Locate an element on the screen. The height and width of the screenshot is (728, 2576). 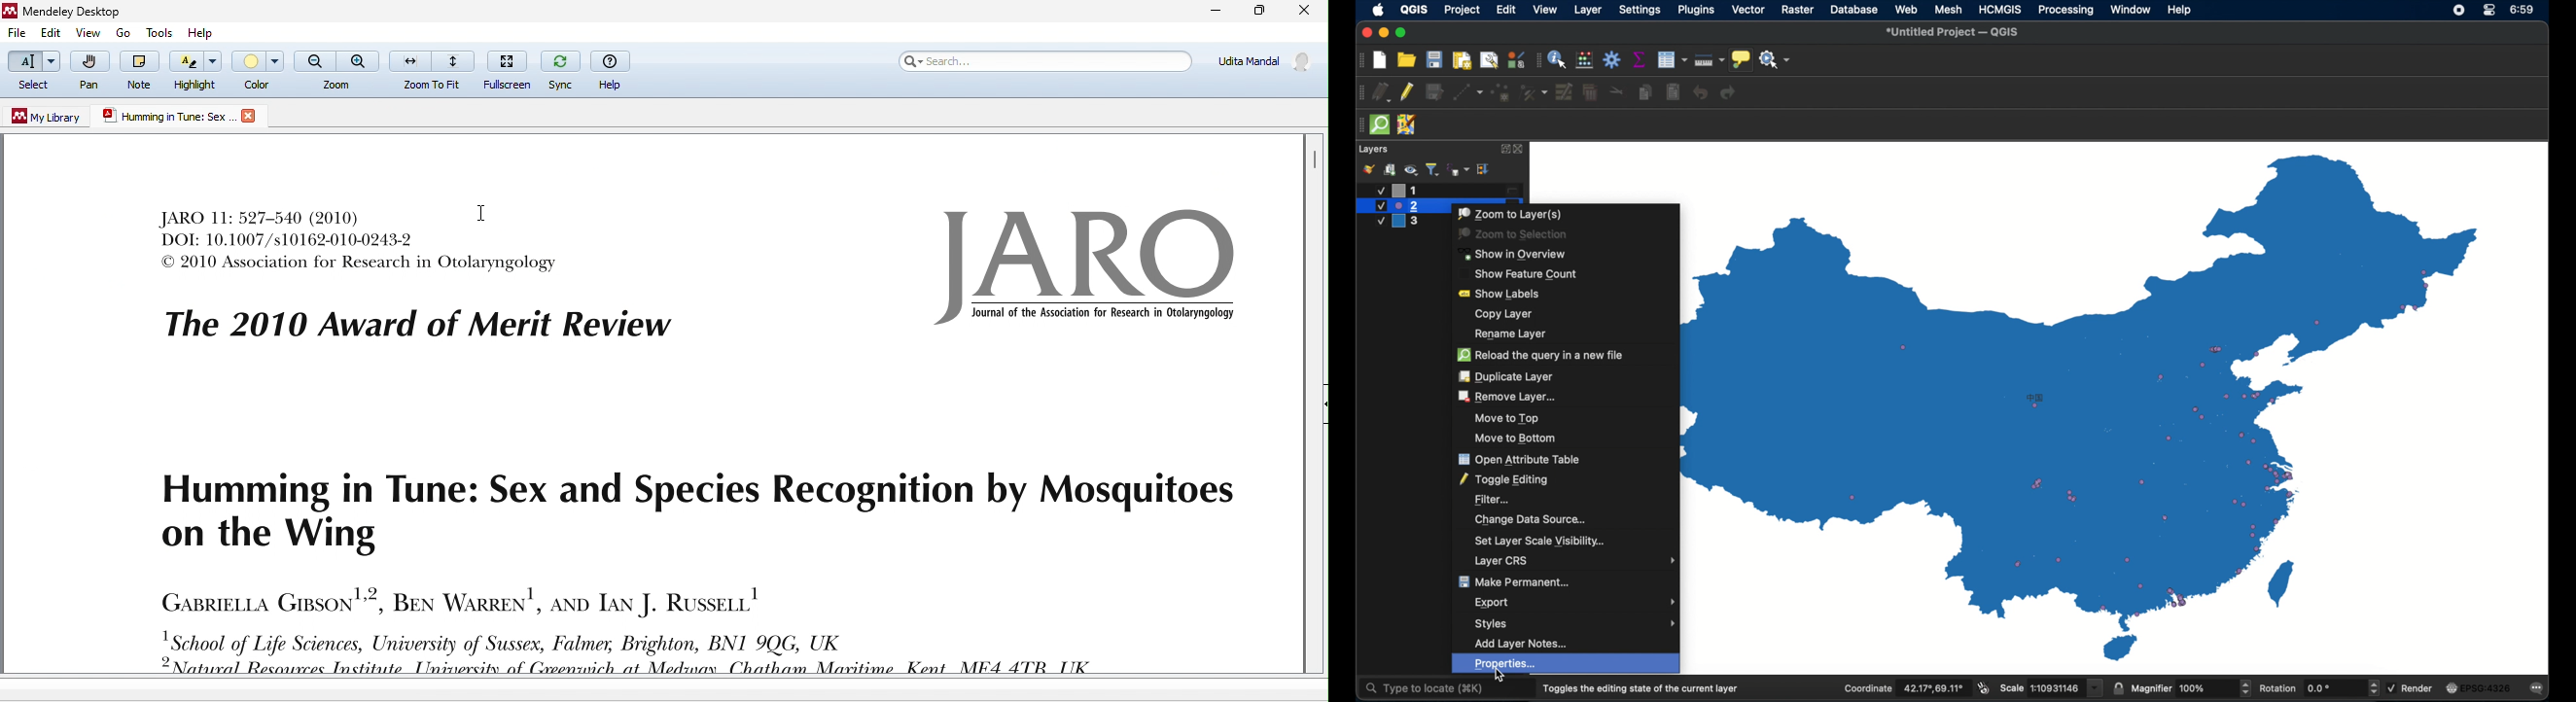
type to locate is located at coordinates (1423, 689).